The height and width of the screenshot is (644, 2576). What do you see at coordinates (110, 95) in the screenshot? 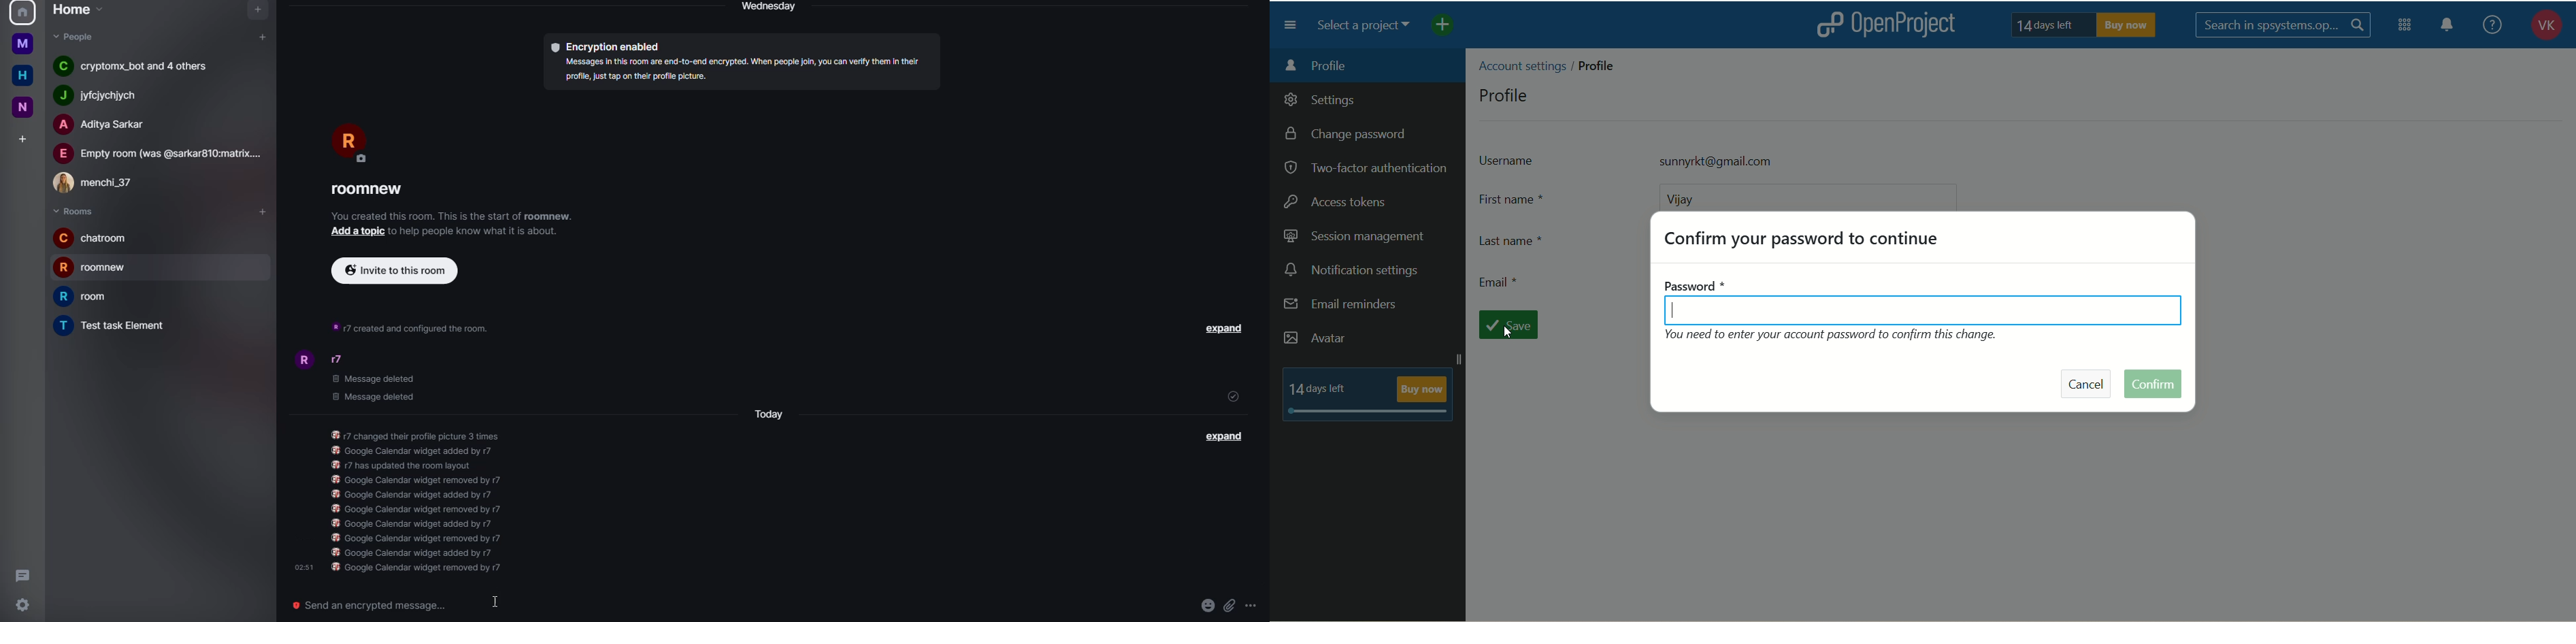
I see `people` at bounding box center [110, 95].